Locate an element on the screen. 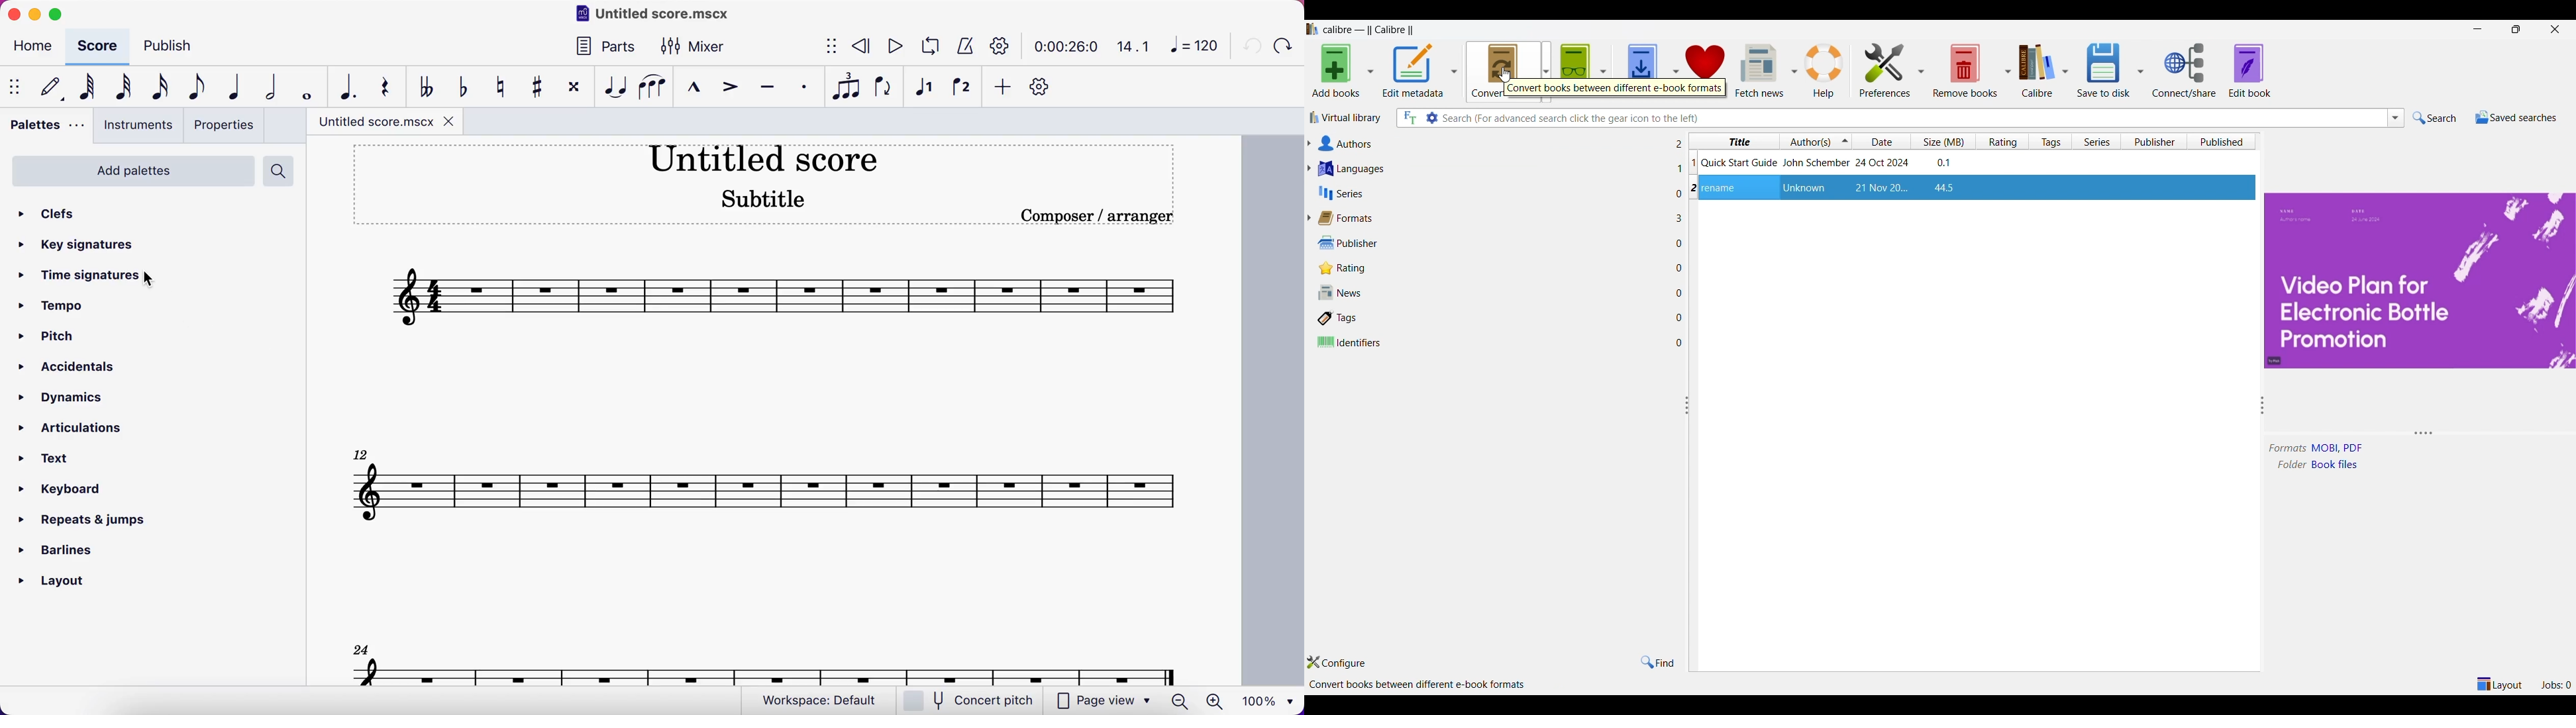 This screenshot has width=2576, height=728. Tags column is located at coordinates (2050, 141).